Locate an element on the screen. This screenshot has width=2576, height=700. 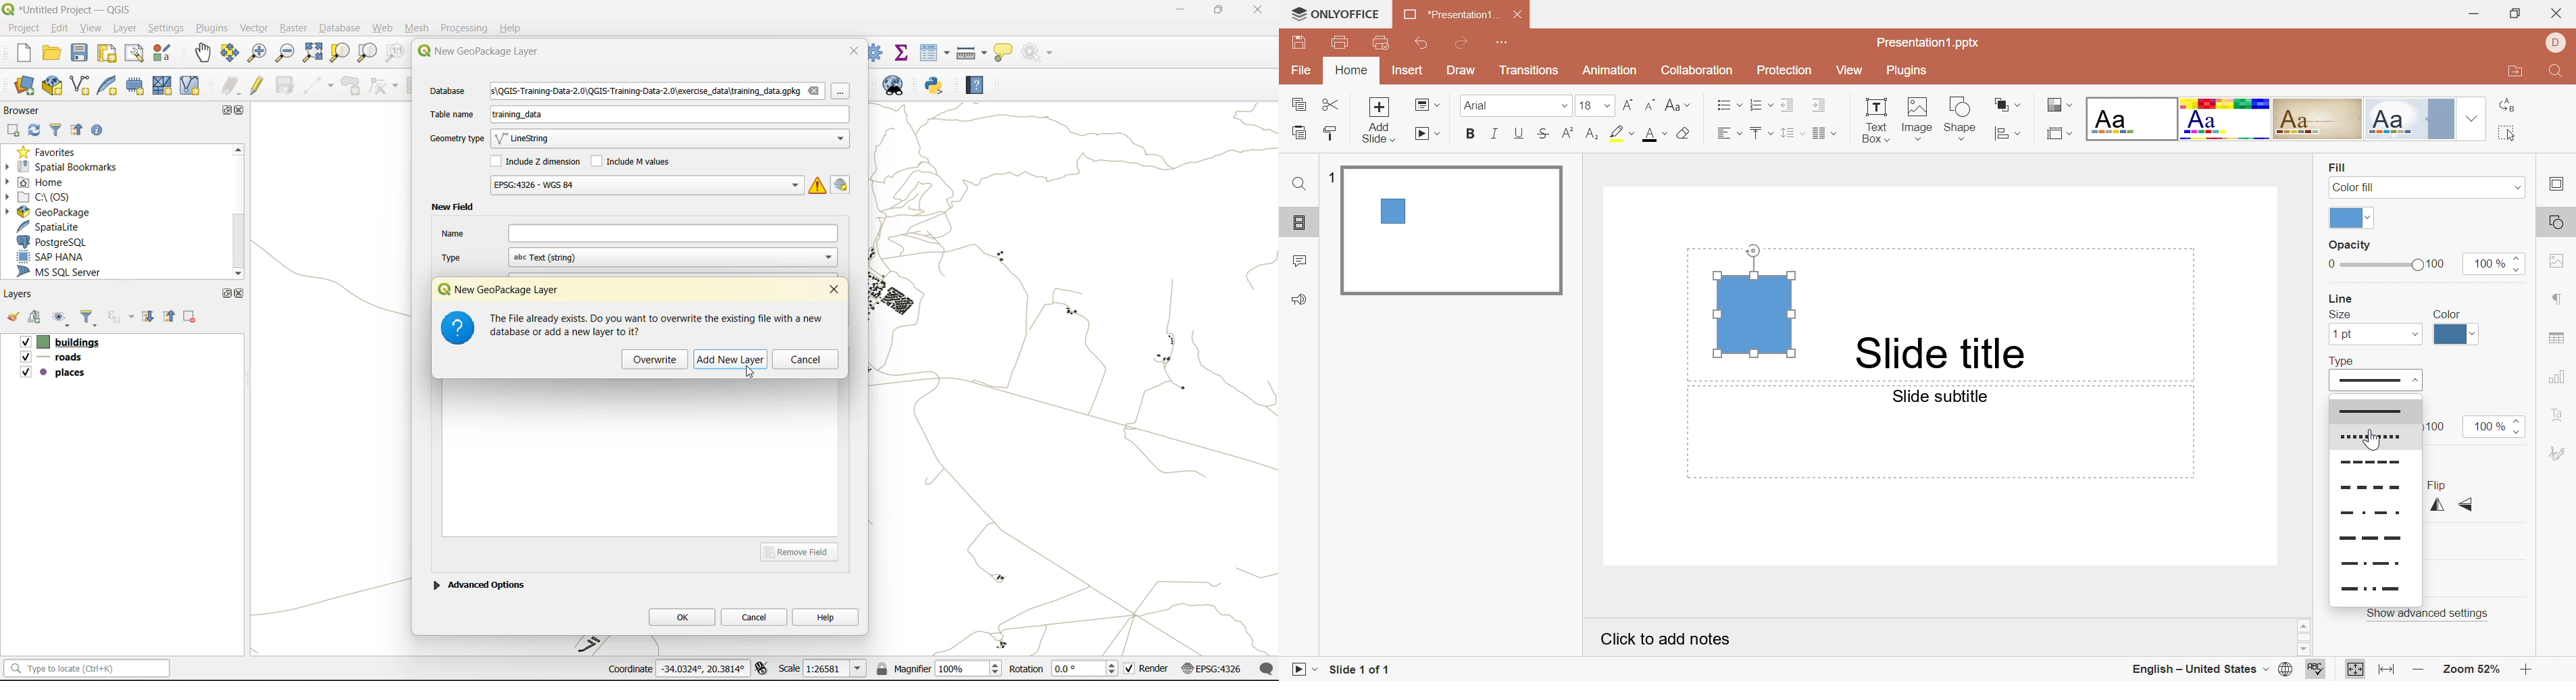
open data source manager is located at coordinates (25, 86).